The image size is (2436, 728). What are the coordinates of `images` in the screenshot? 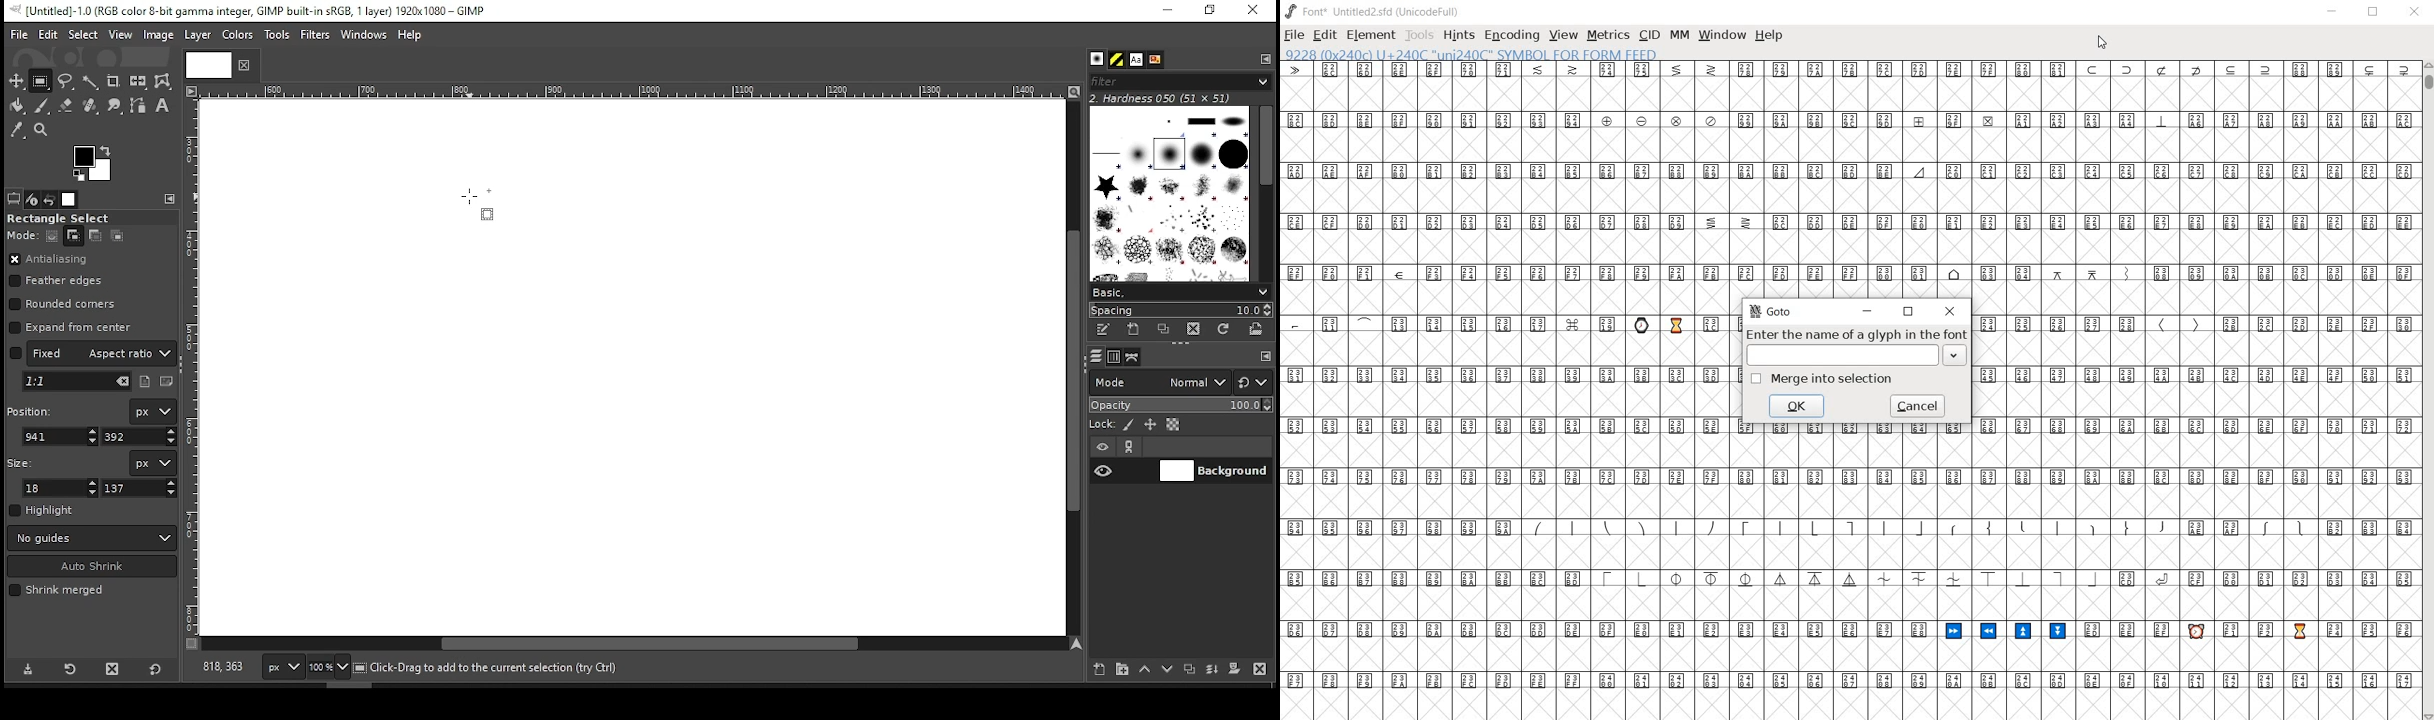 It's located at (70, 200).